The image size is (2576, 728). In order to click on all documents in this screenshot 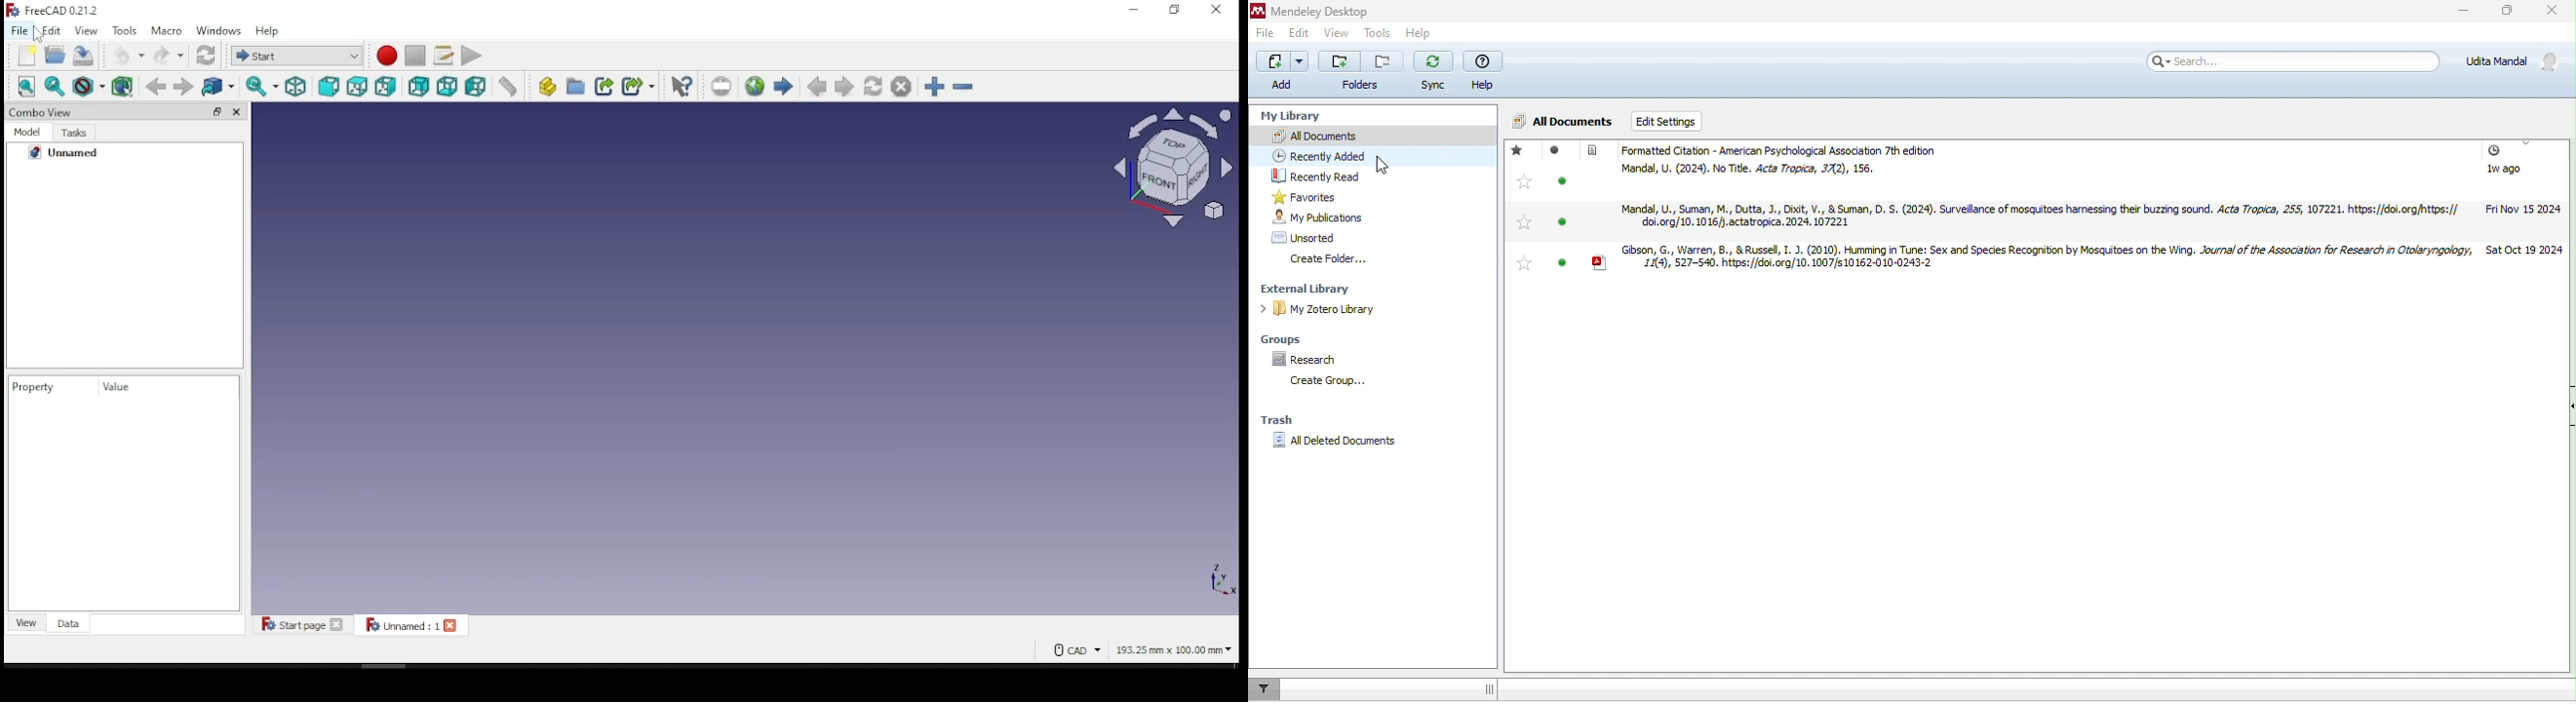, I will do `click(1556, 121)`.